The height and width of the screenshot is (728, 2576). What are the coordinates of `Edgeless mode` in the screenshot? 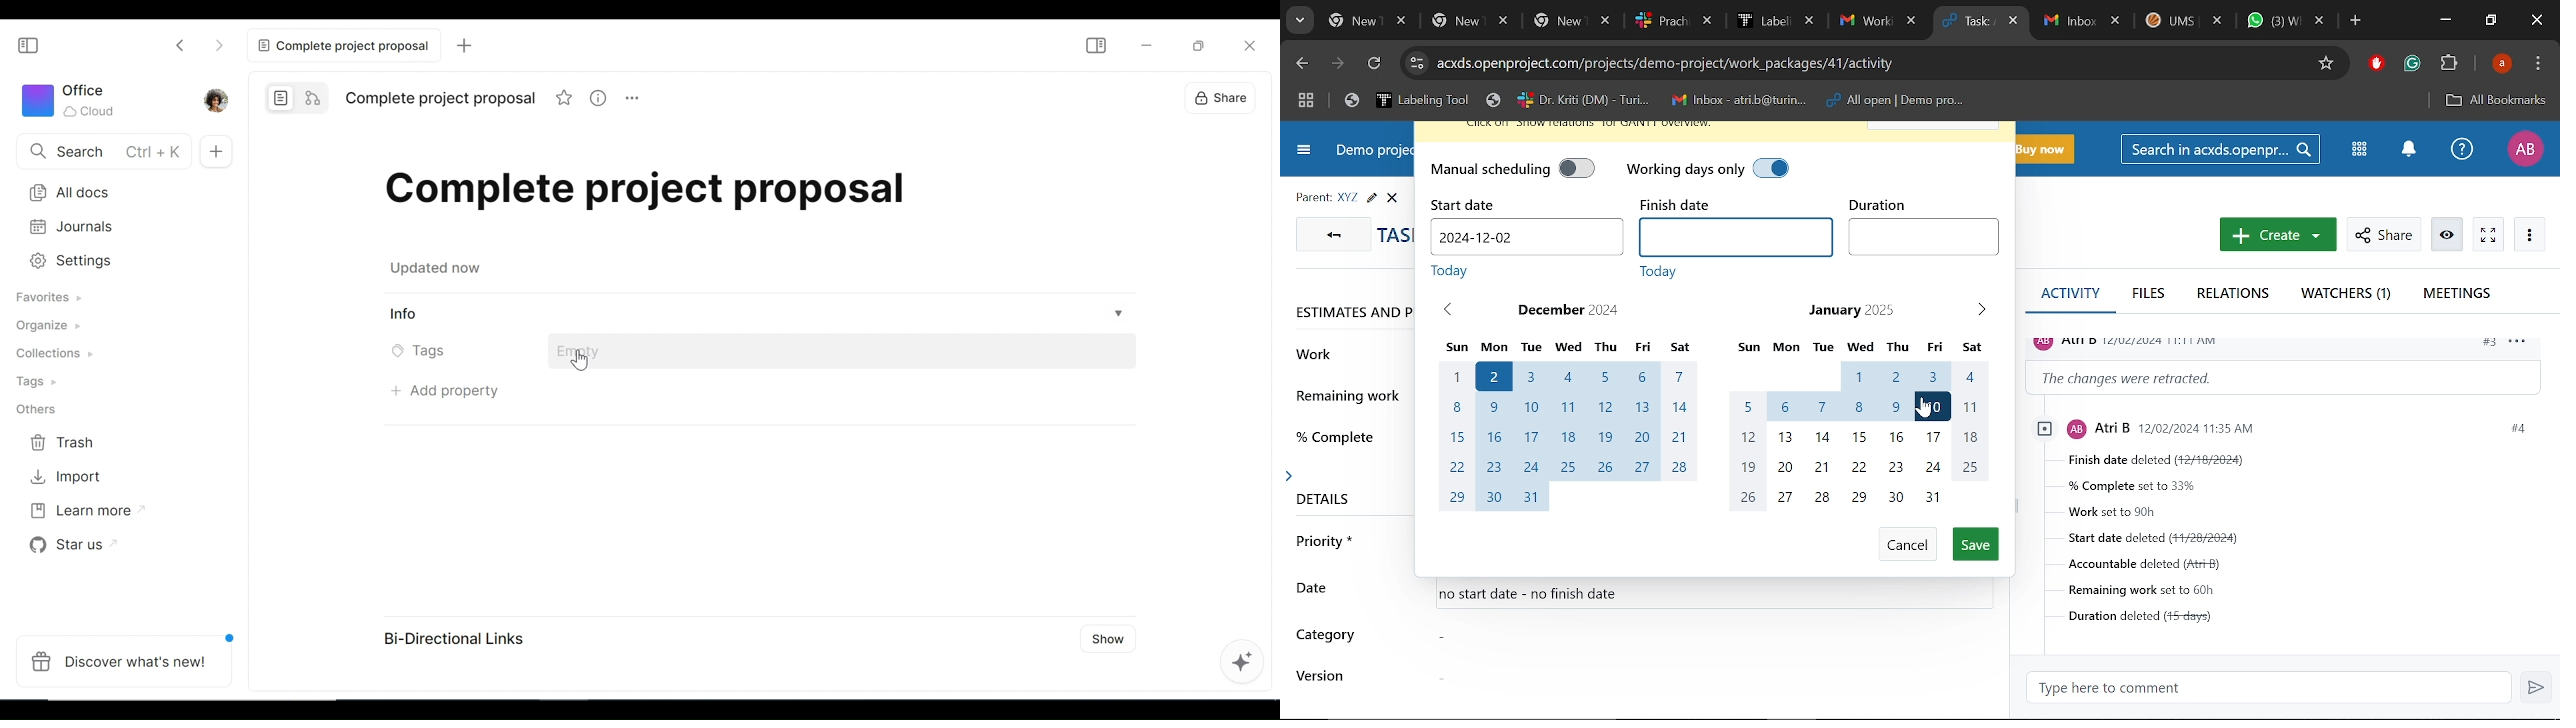 It's located at (315, 98).